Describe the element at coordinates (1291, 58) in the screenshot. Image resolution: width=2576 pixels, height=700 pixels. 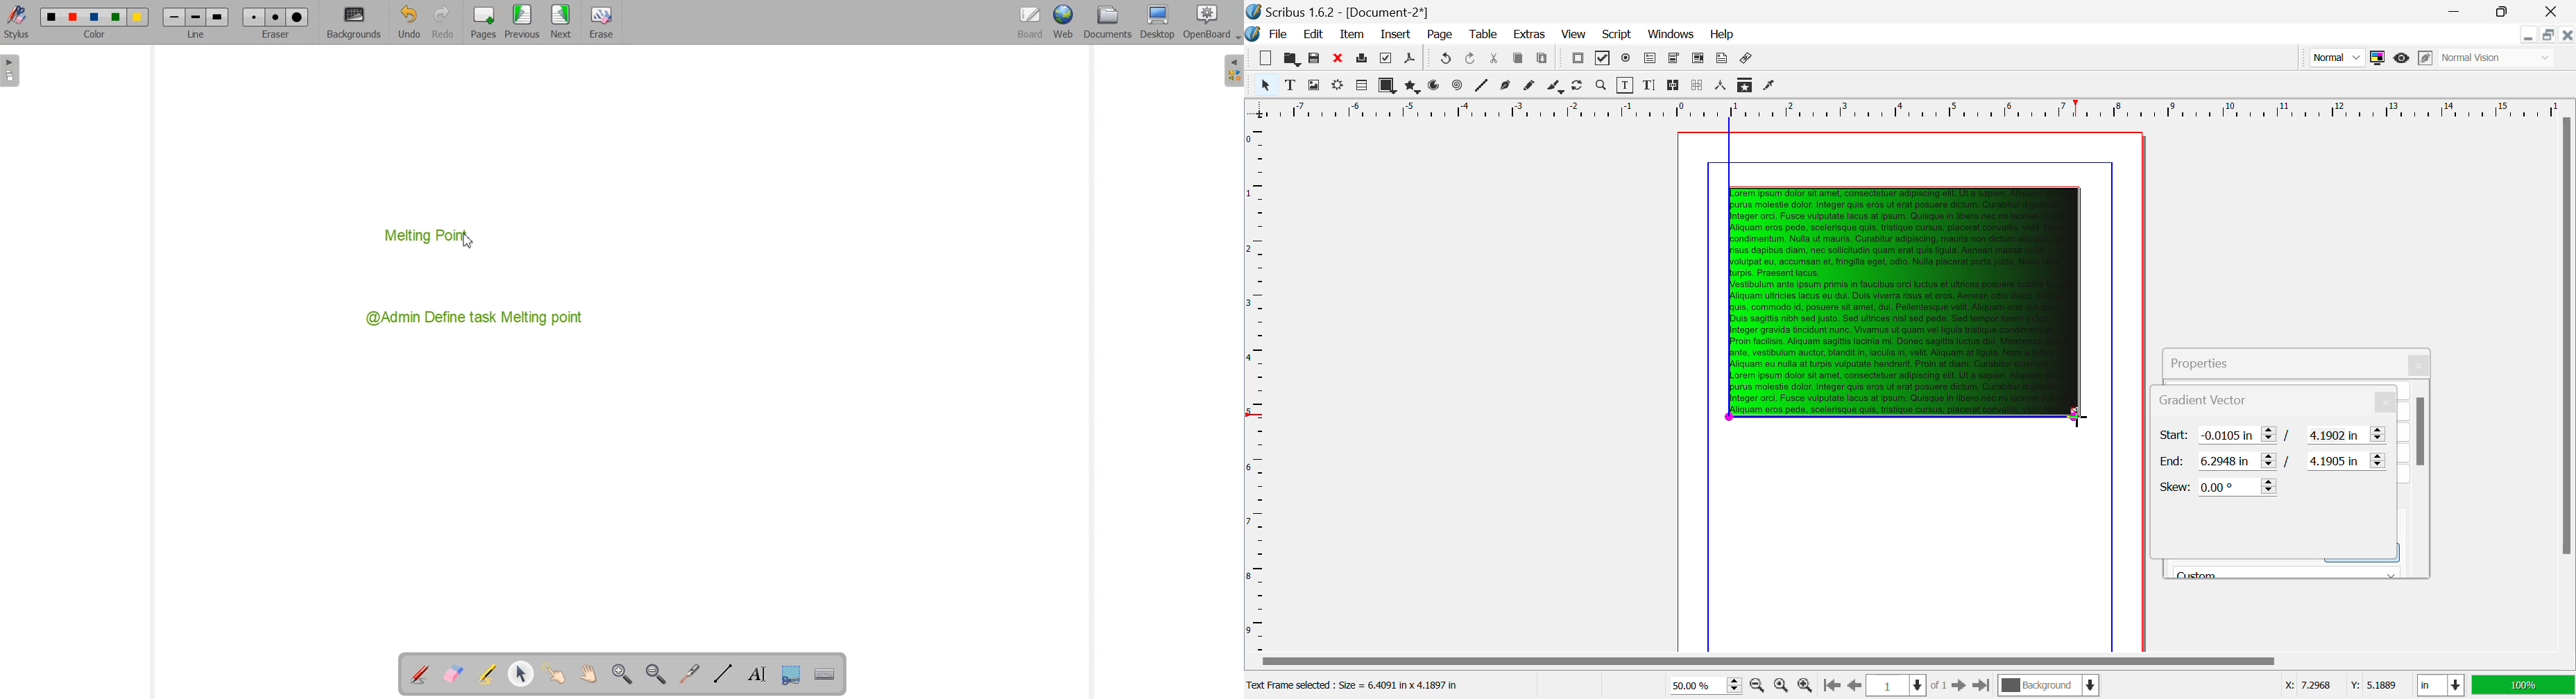
I see `Open` at that location.